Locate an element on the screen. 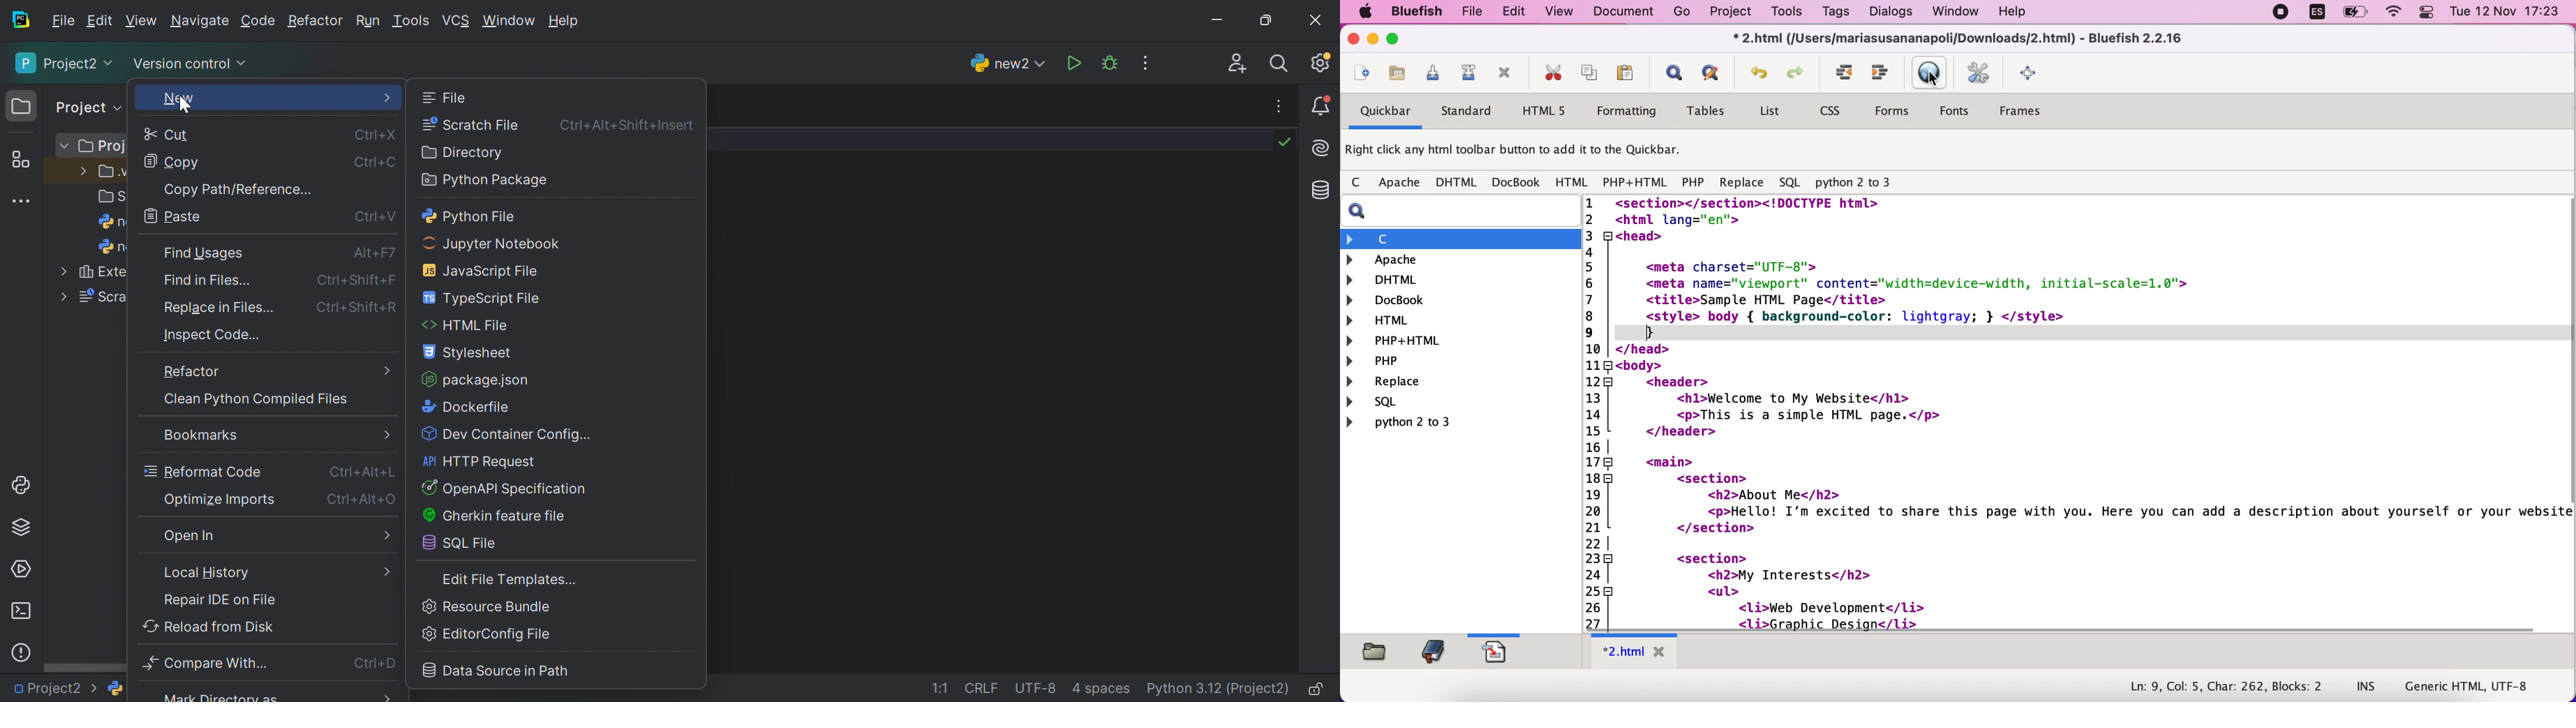 The height and width of the screenshot is (728, 2576). snippets is located at coordinates (1494, 651).